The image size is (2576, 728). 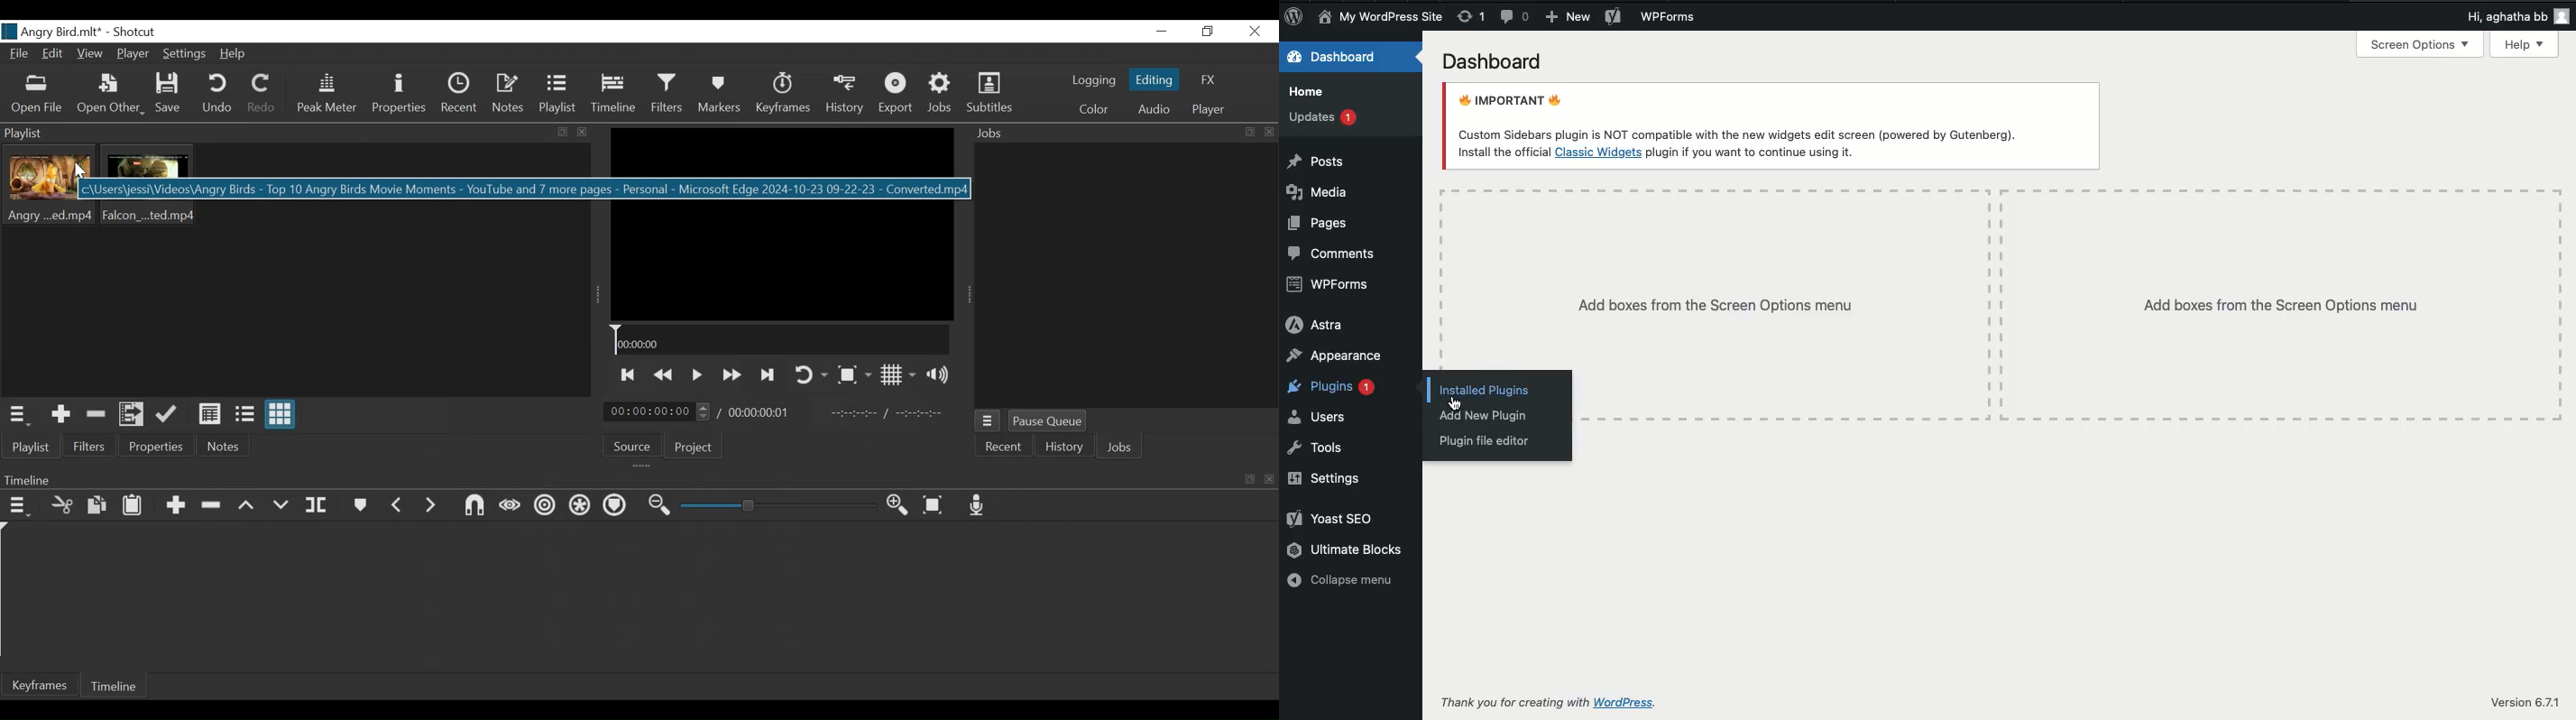 What do you see at coordinates (63, 507) in the screenshot?
I see `Cut` at bounding box center [63, 507].